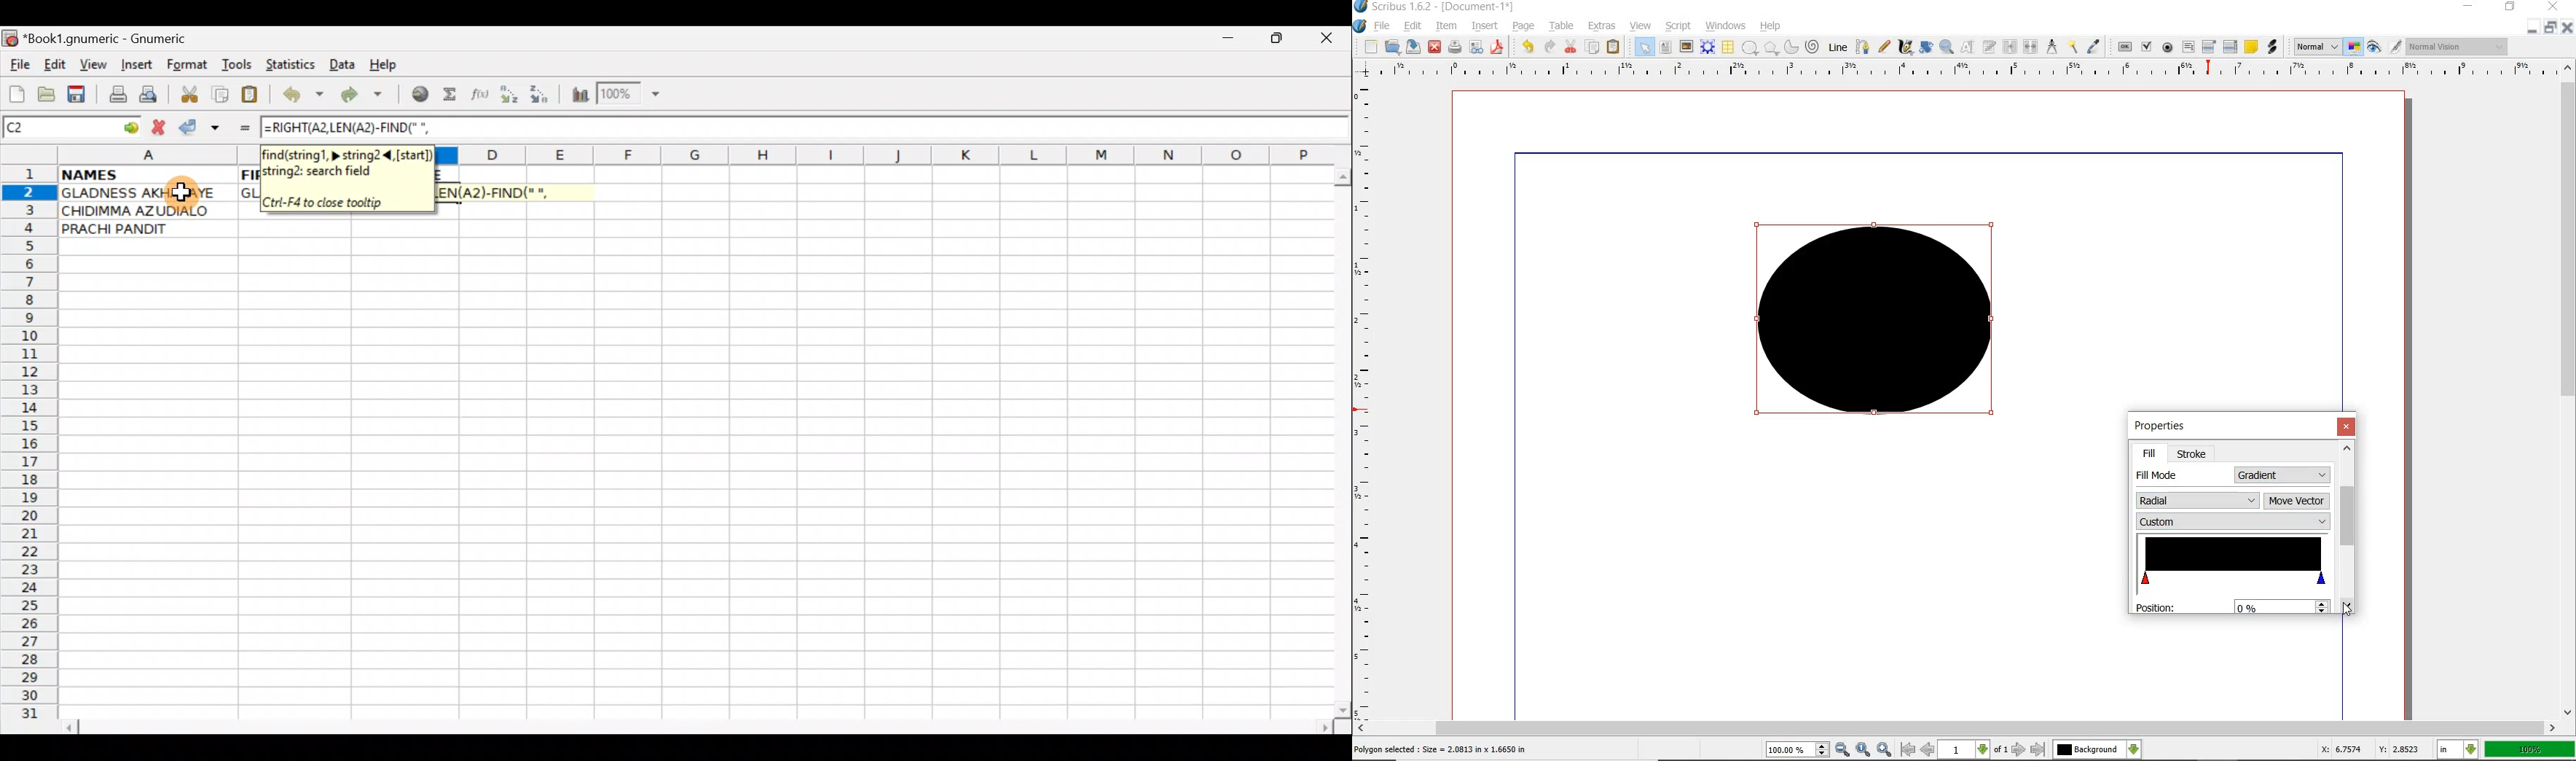  I want to click on Scroll bar, so click(1339, 440).